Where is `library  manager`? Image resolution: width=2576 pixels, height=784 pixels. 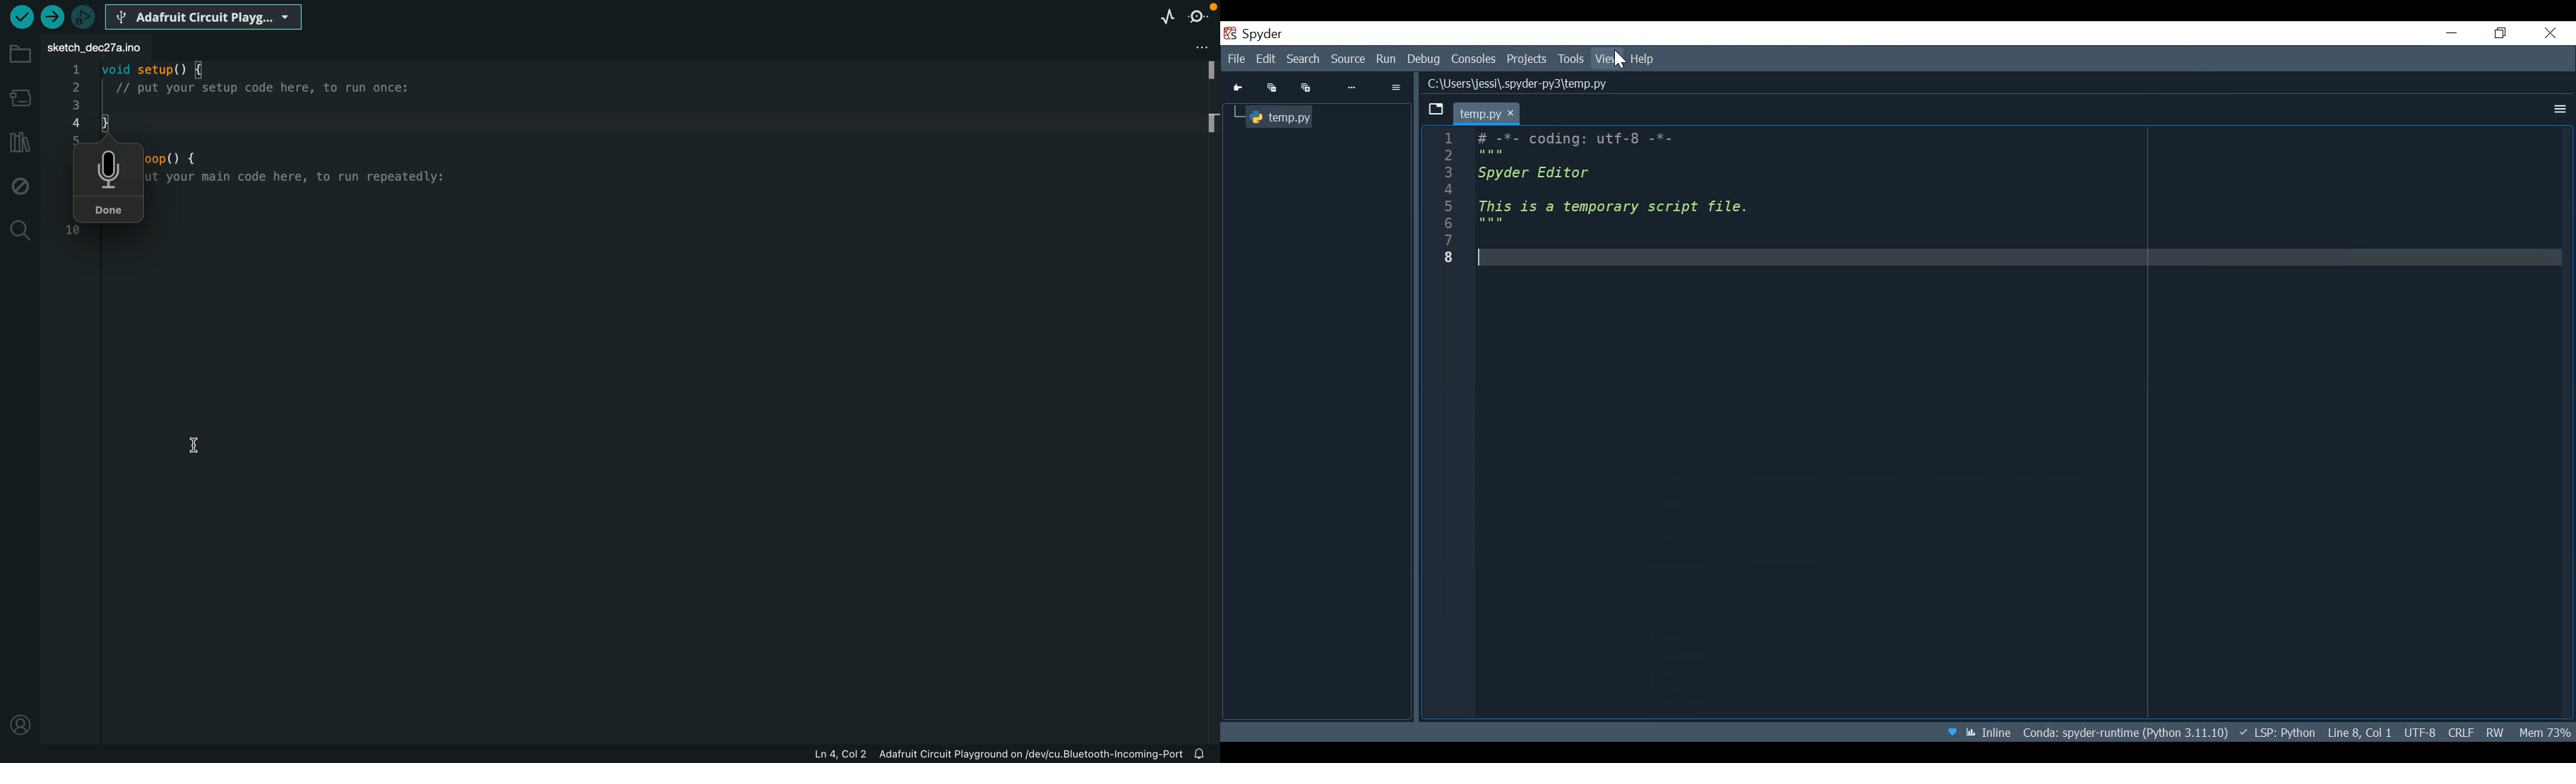 library  manager is located at coordinates (17, 142).